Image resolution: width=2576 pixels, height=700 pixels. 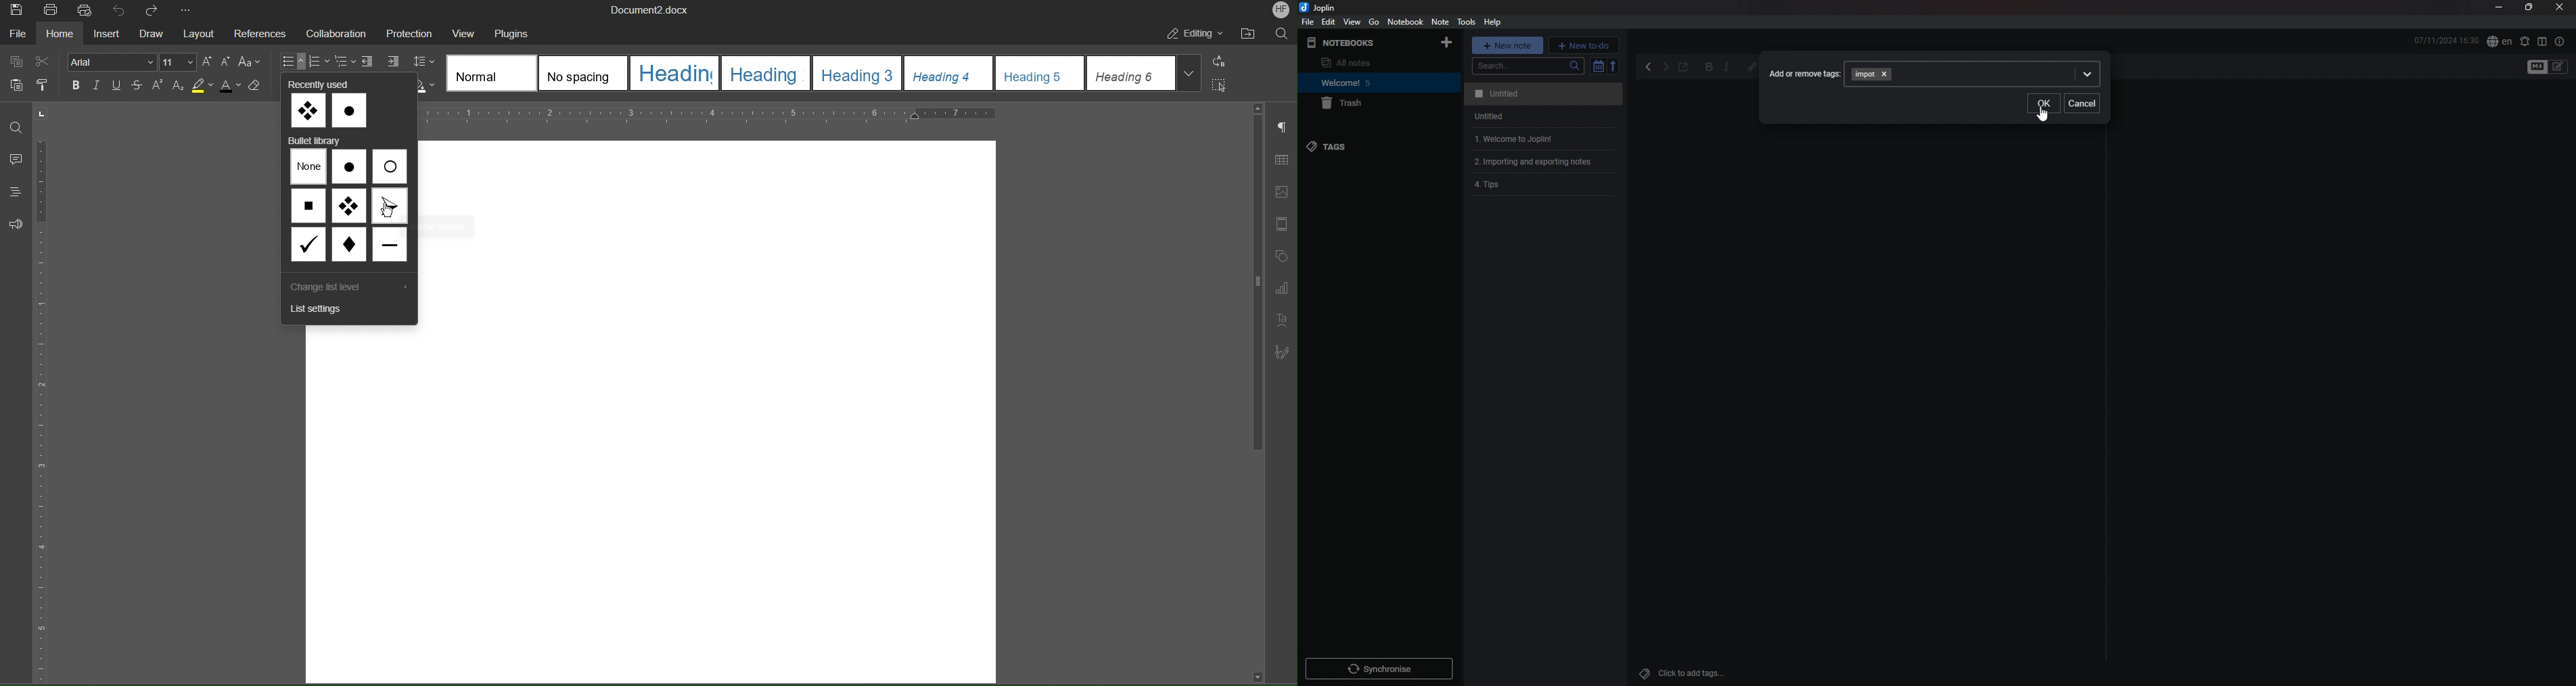 What do you see at coordinates (154, 12) in the screenshot?
I see `Redo` at bounding box center [154, 12].